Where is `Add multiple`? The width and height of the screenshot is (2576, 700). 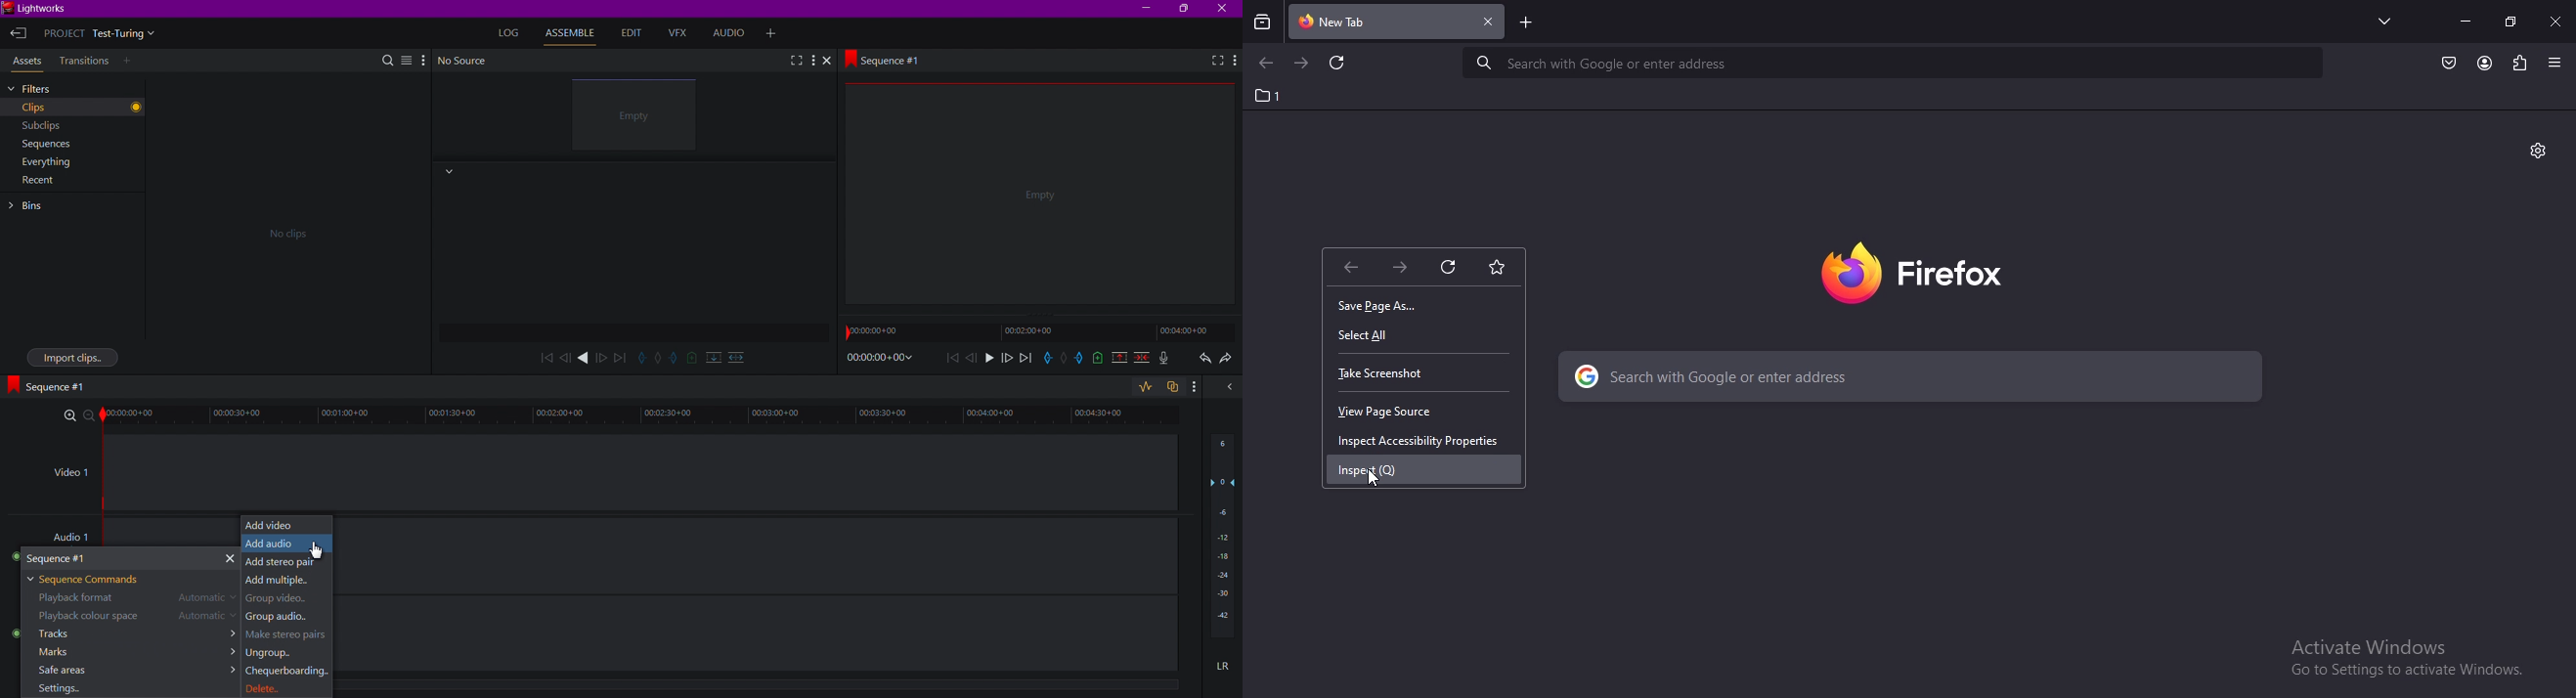 Add multiple is located at coordinates (287, 582).